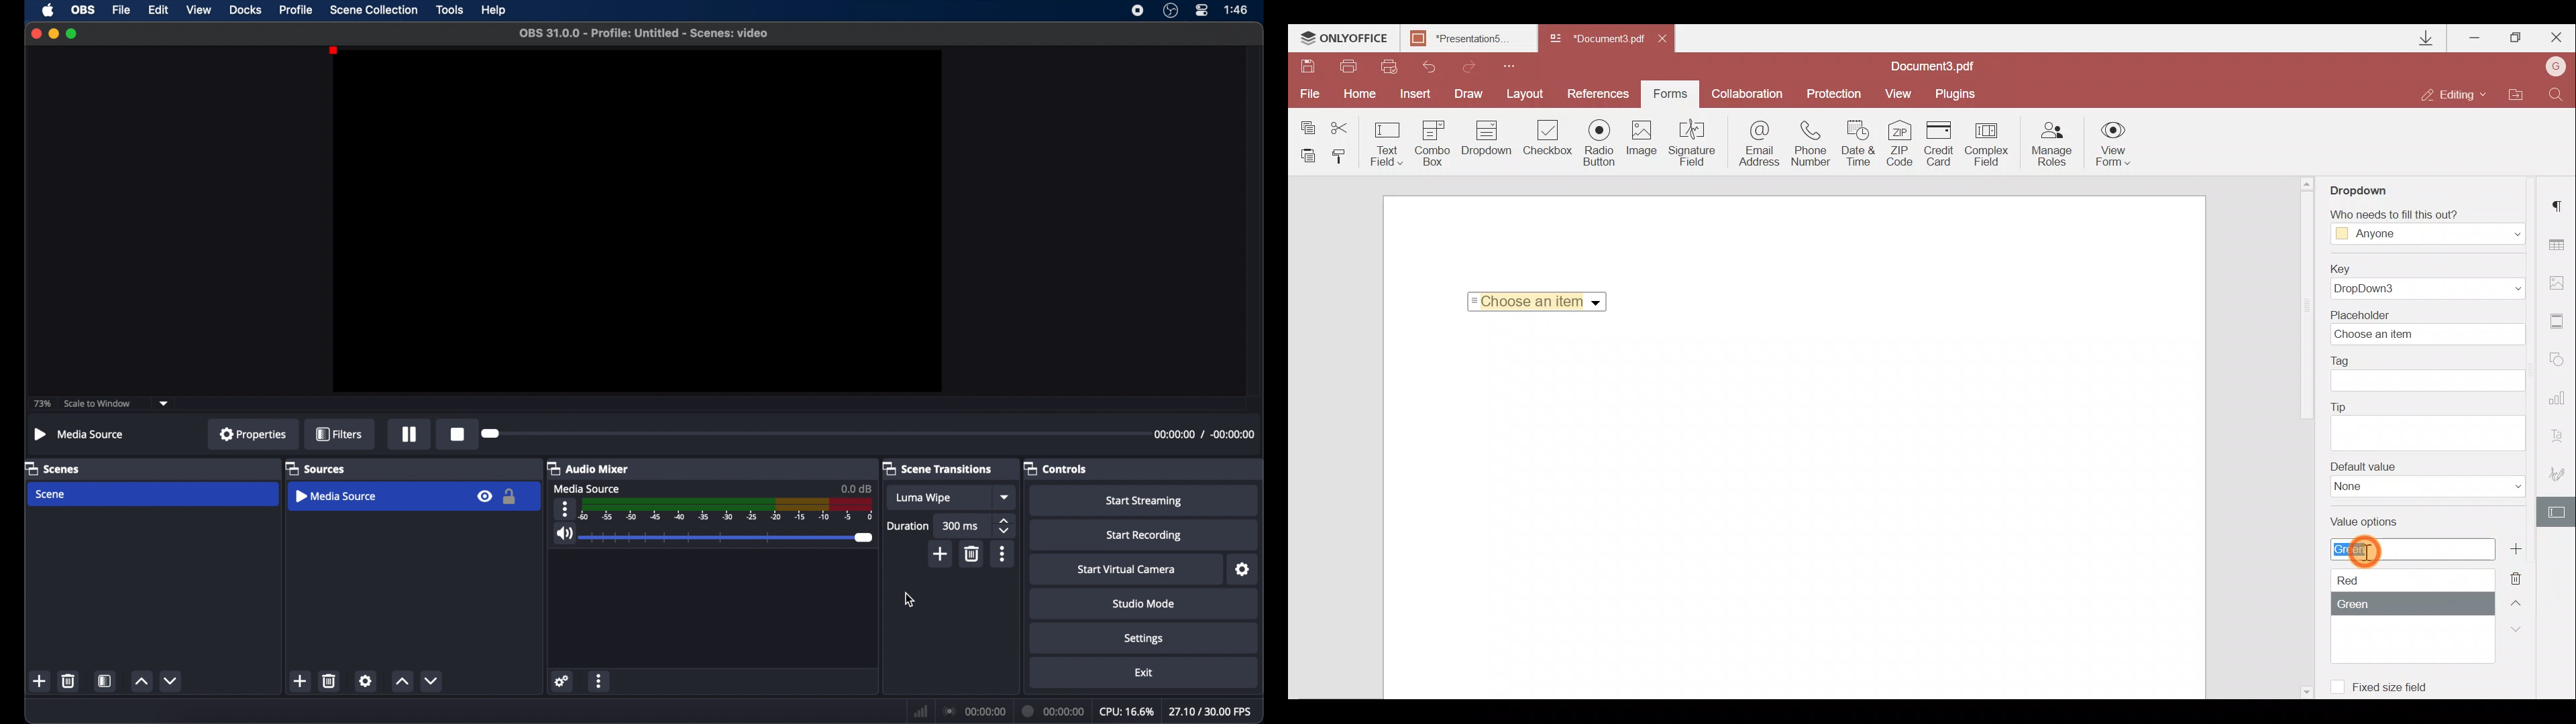 The image size is (2576, 728). I want to click on Phone number, so click(1813, 143).